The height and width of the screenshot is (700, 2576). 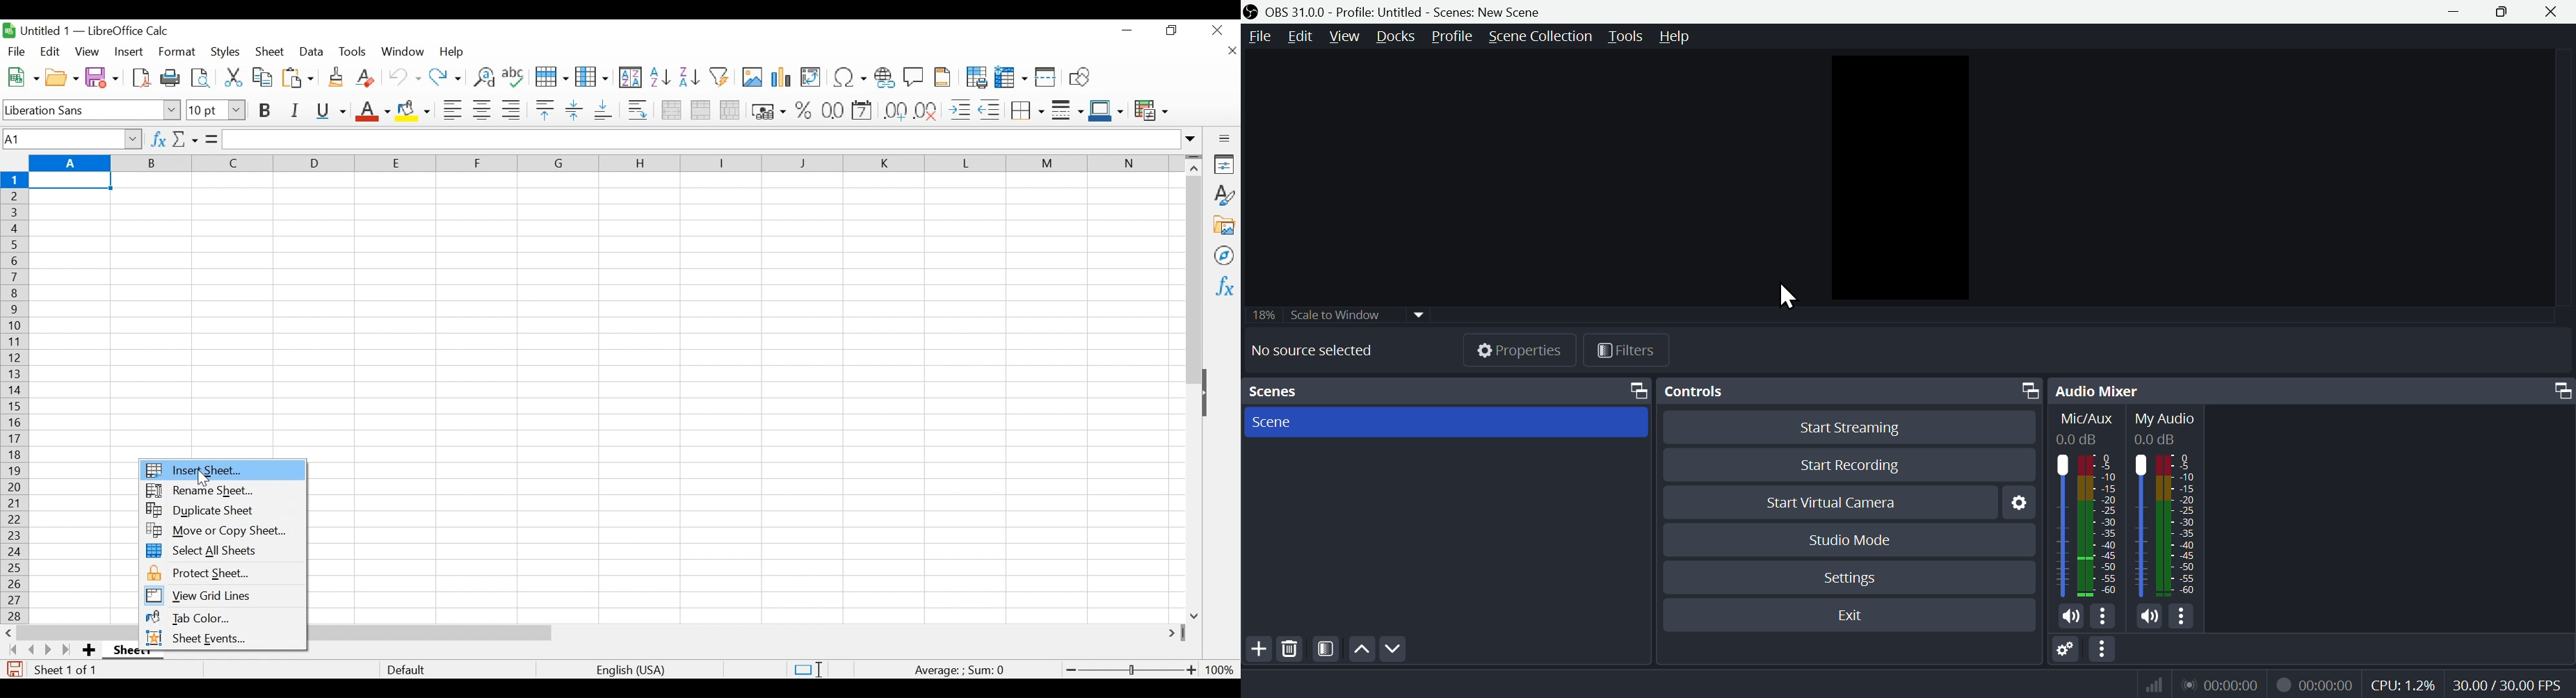 I want to click on Column, so click(x=592, y=77).